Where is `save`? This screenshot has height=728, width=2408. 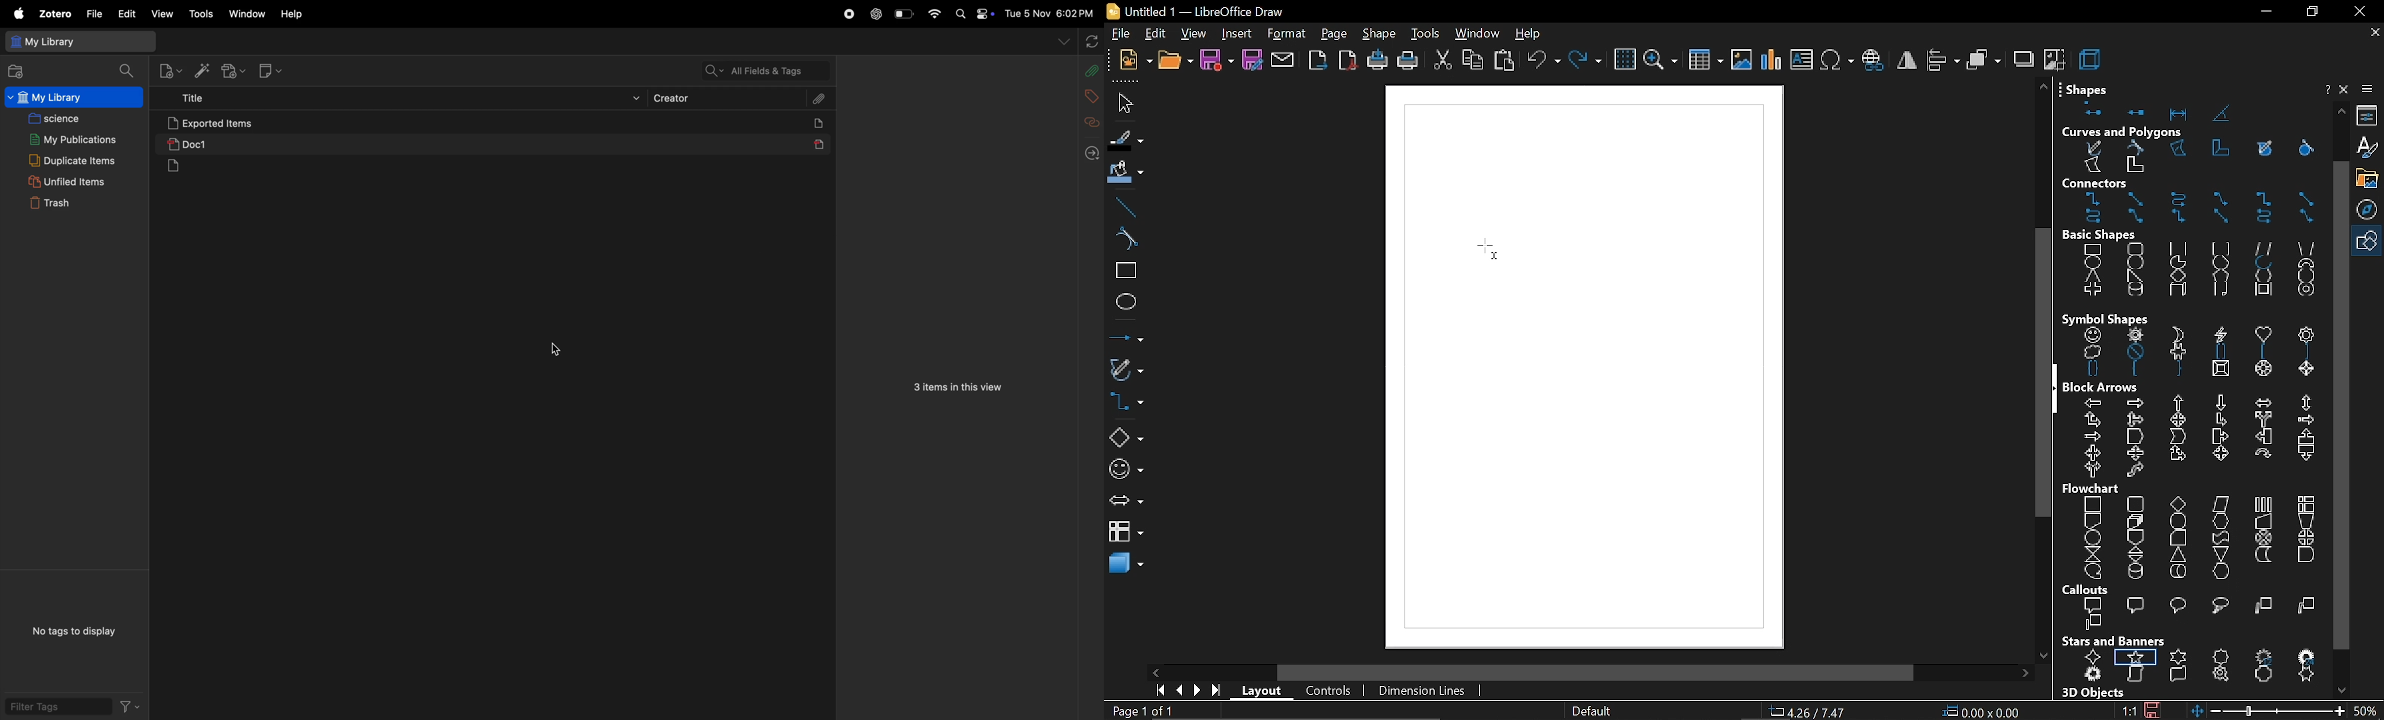
save is located at coordinates (2154, 710).